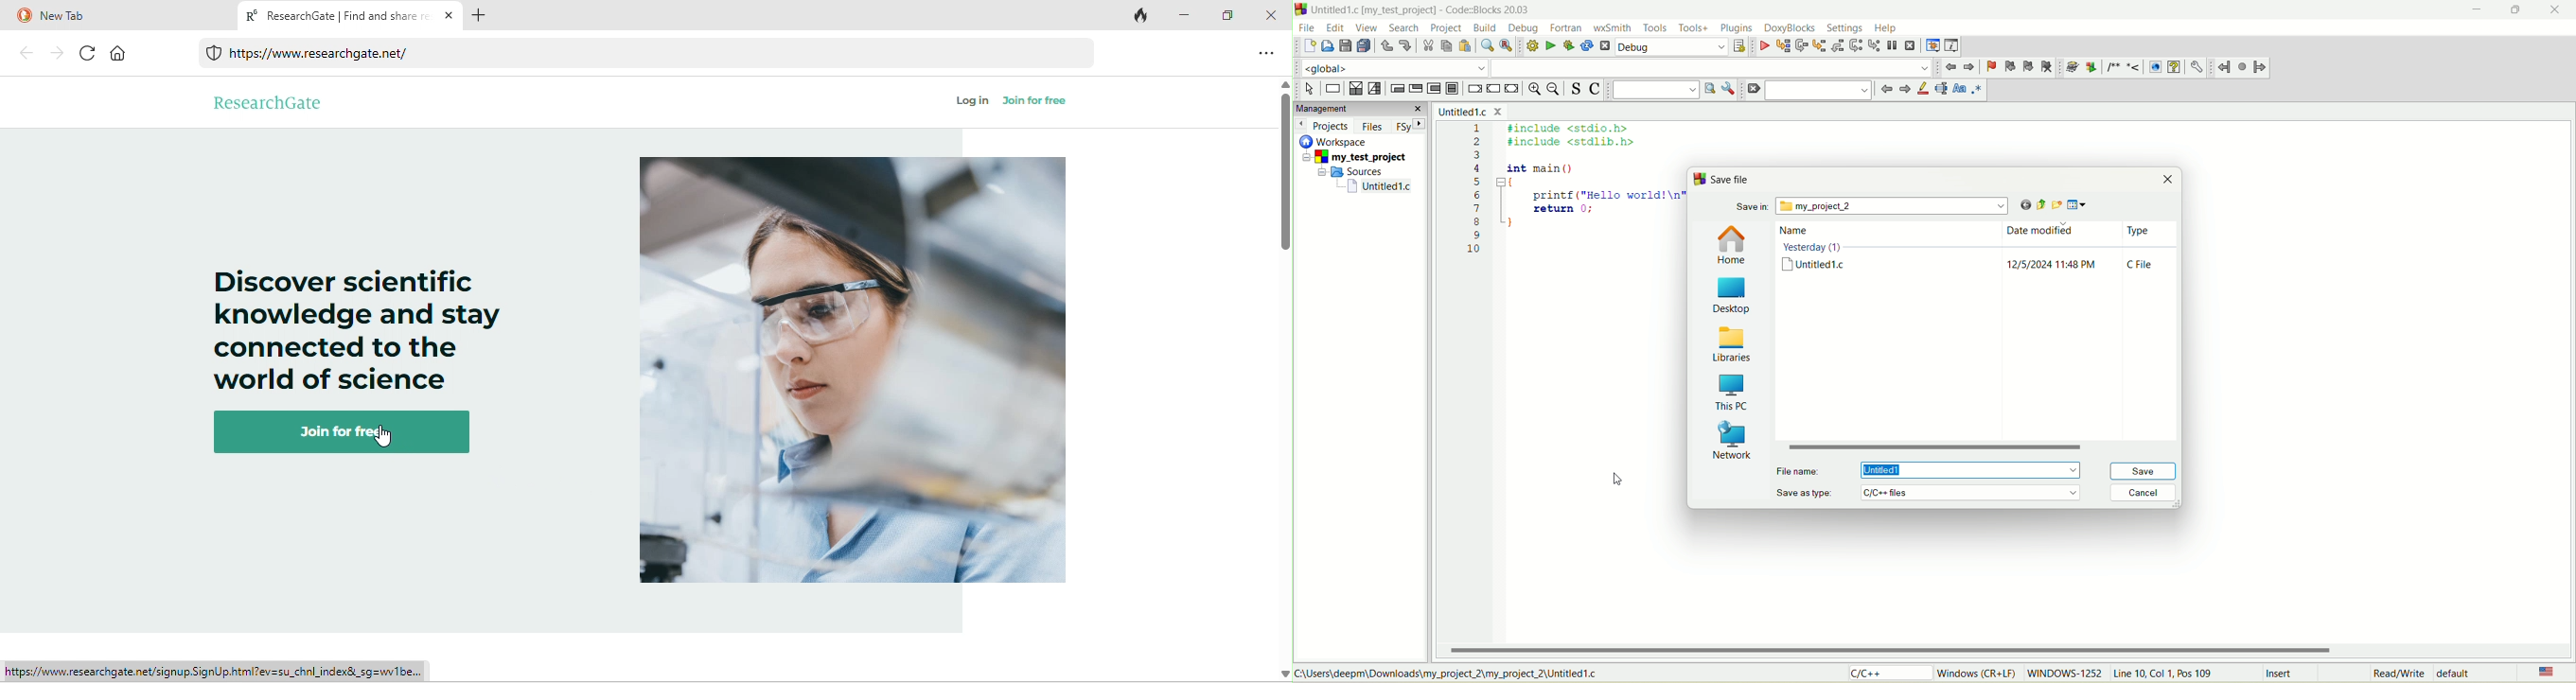  What do you see at coordinates (1731, 439) in the screenshot?
I see `network` at bounding box center [1731, 439].